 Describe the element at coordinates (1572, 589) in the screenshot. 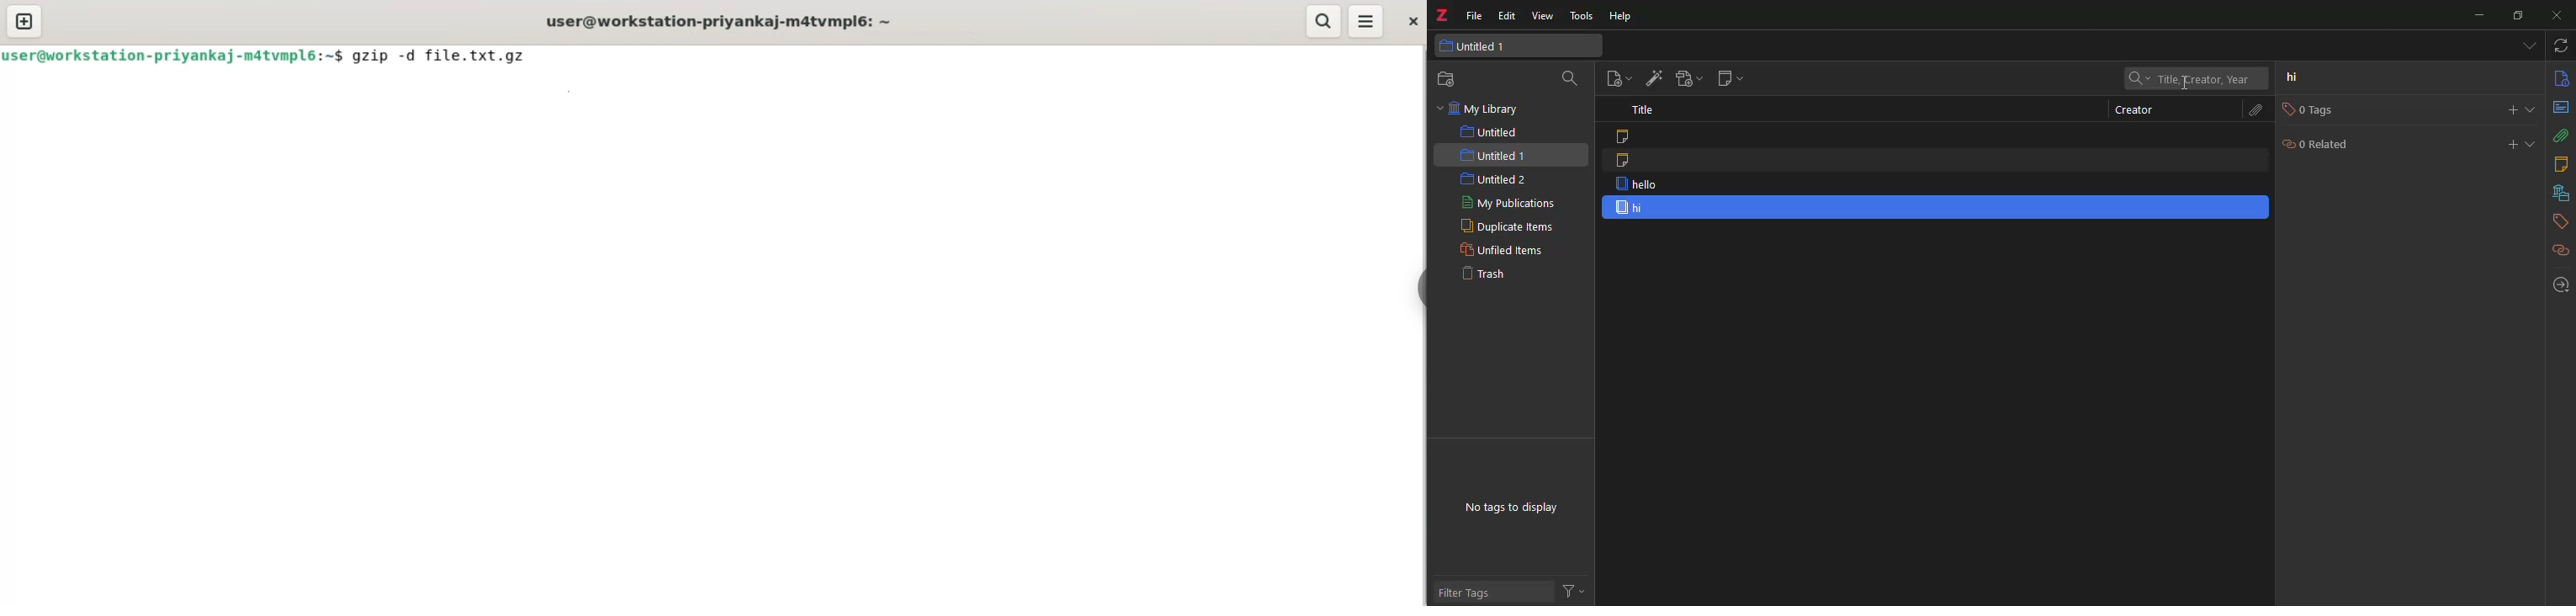

I see `actions` at that location.